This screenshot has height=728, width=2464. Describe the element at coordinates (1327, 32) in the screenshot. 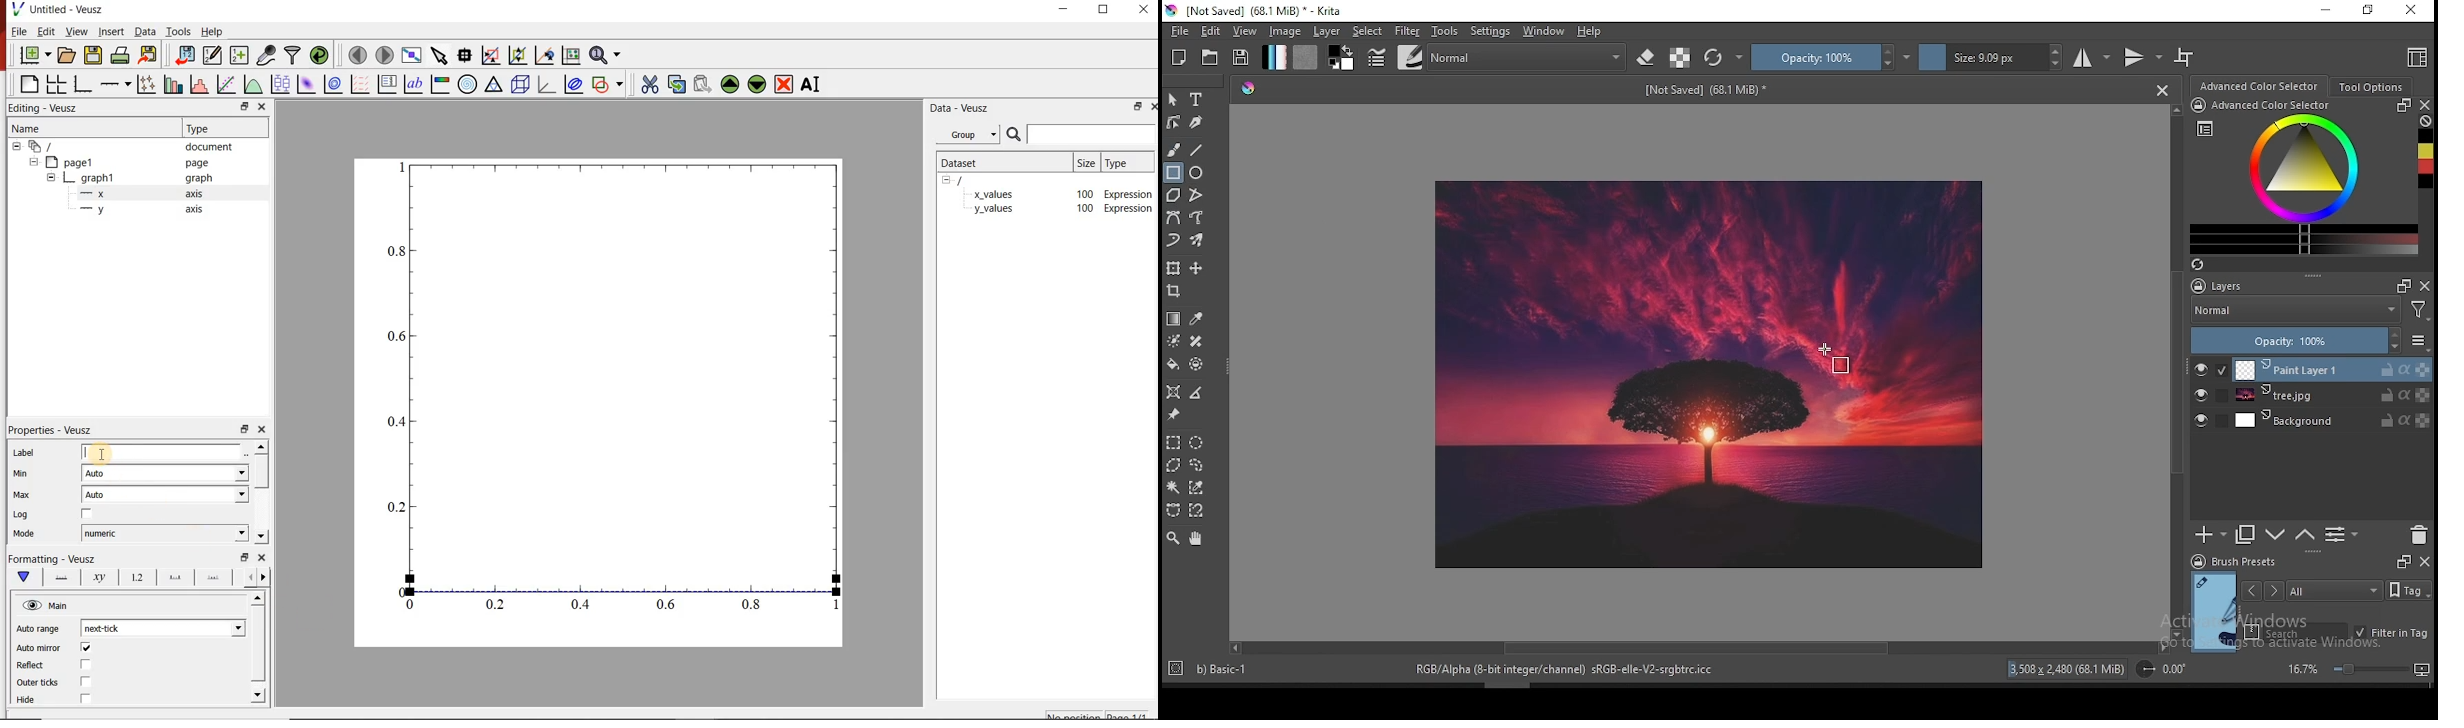

I see `layer` at that location.